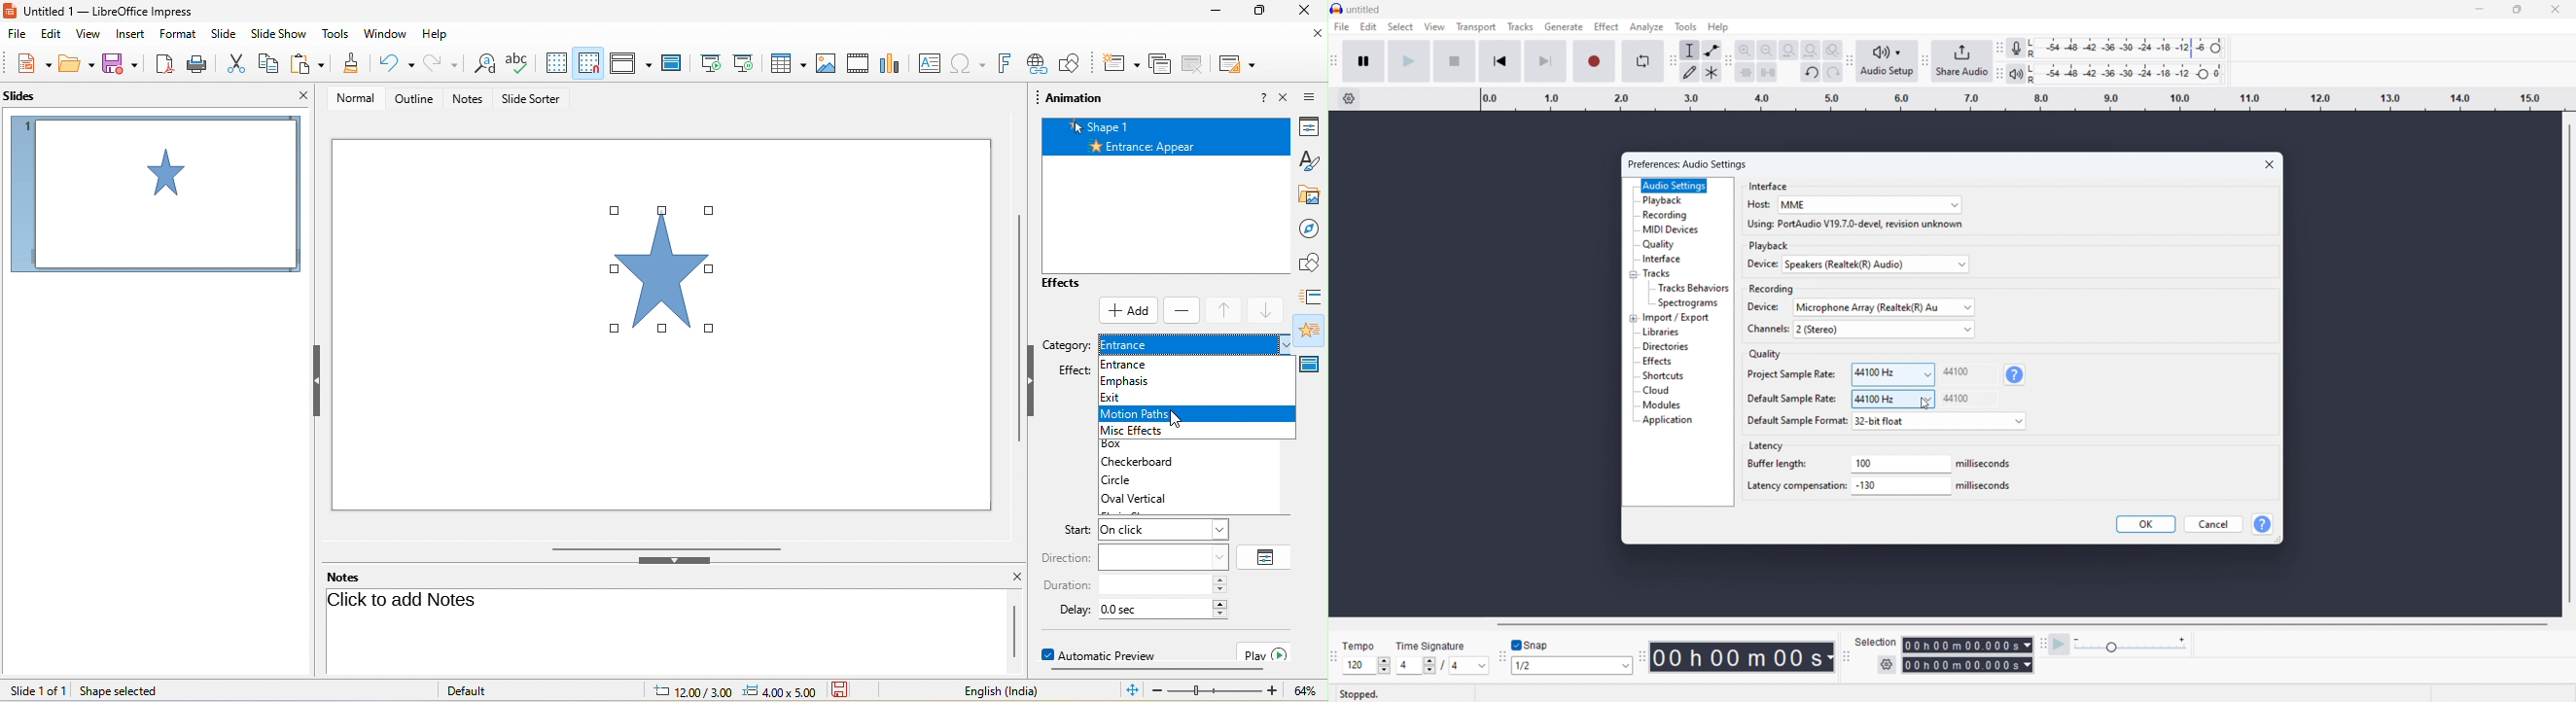 This screenshot has width=2576, height=728. Describe the element at coordinates (1938, 421) in the screenshot. I see `default sample format` at that location.